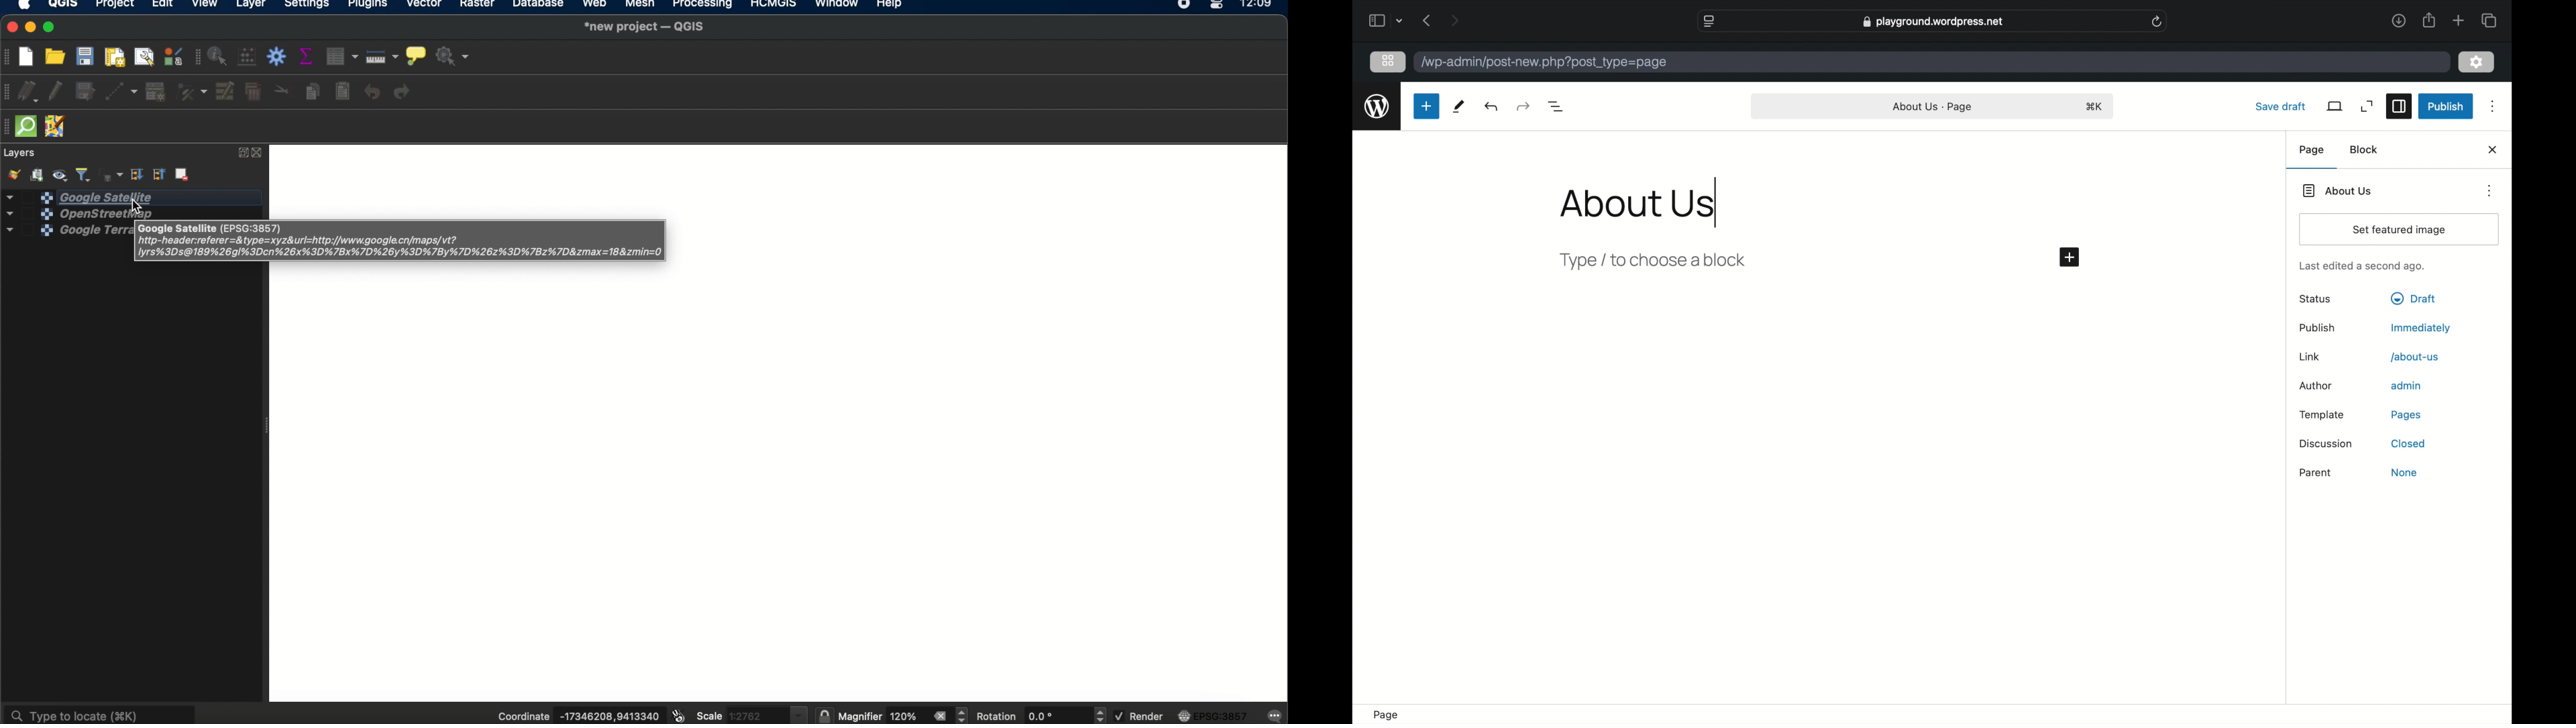 This screenshot has width=2576, height=728. Describe the element at coordinates (57, 56) in the screenshot. I see `open project` at that location.